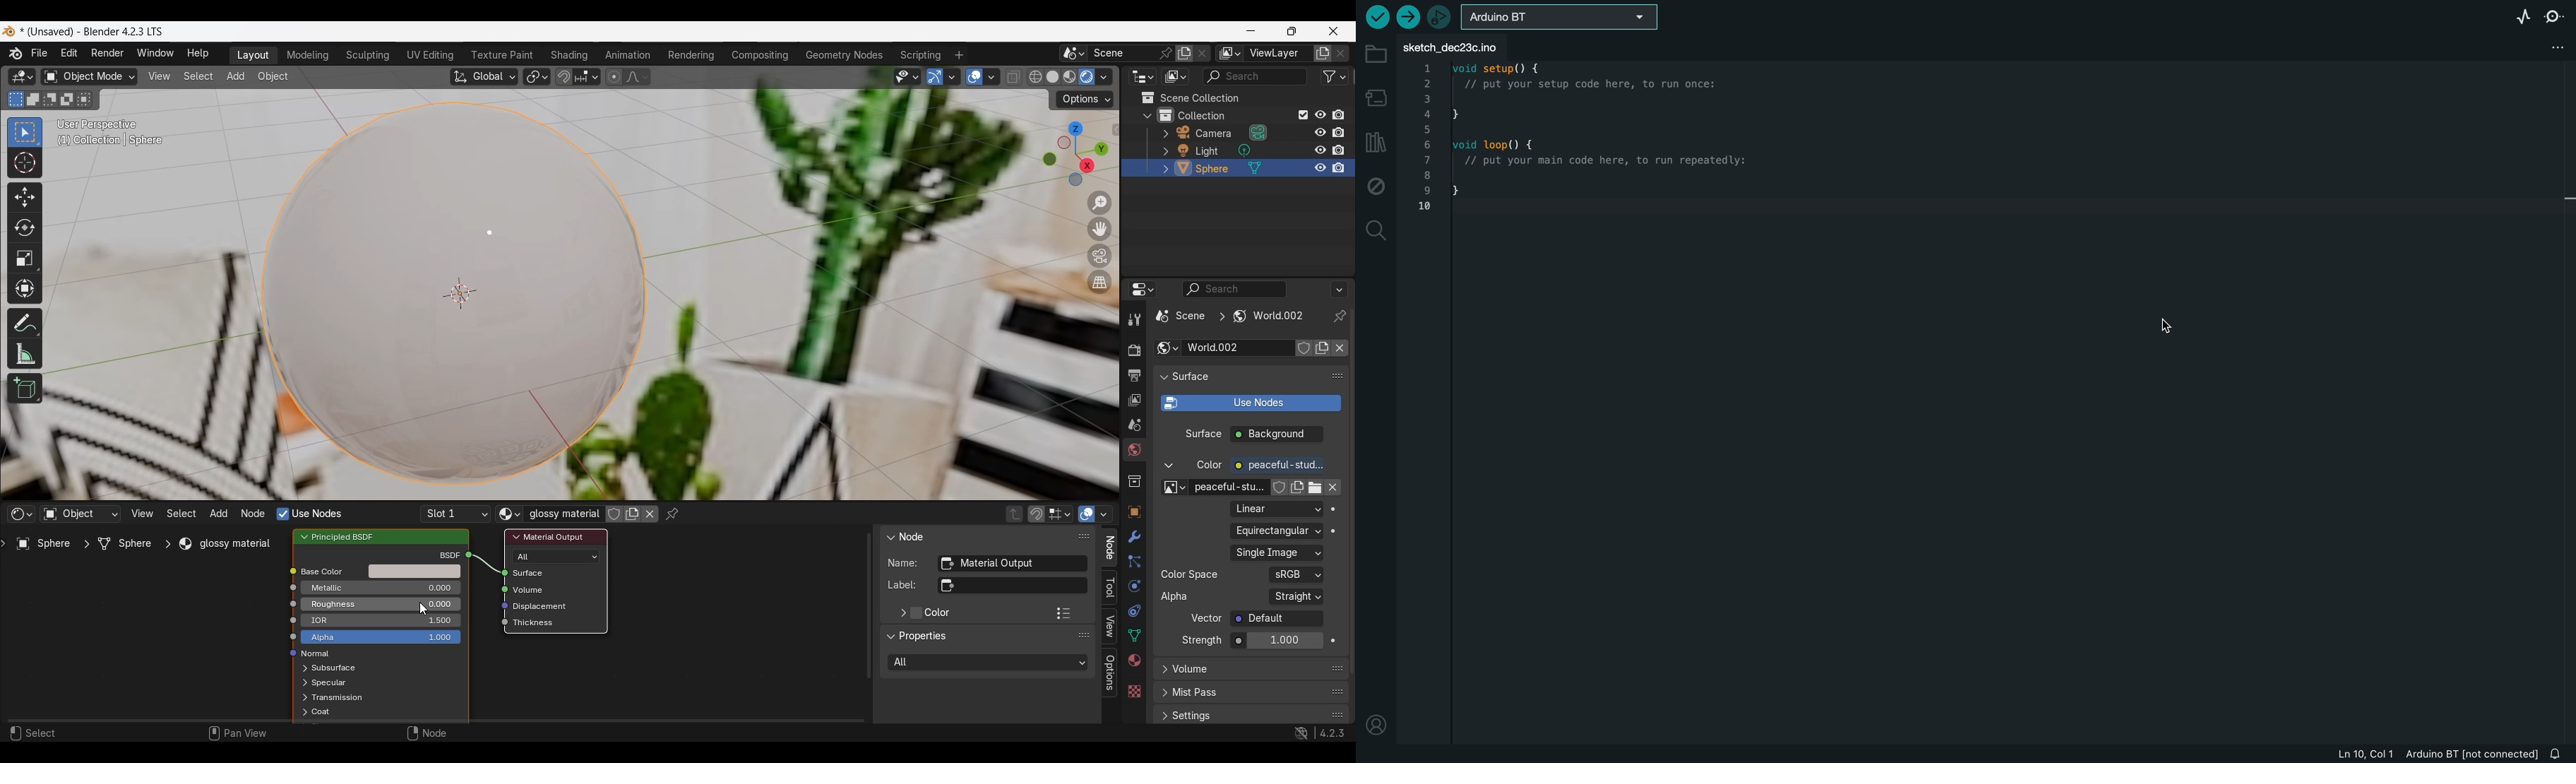 The height and width of the screenshot is (784, 2576). I want to click on Delete scene, so click(1202, 53).